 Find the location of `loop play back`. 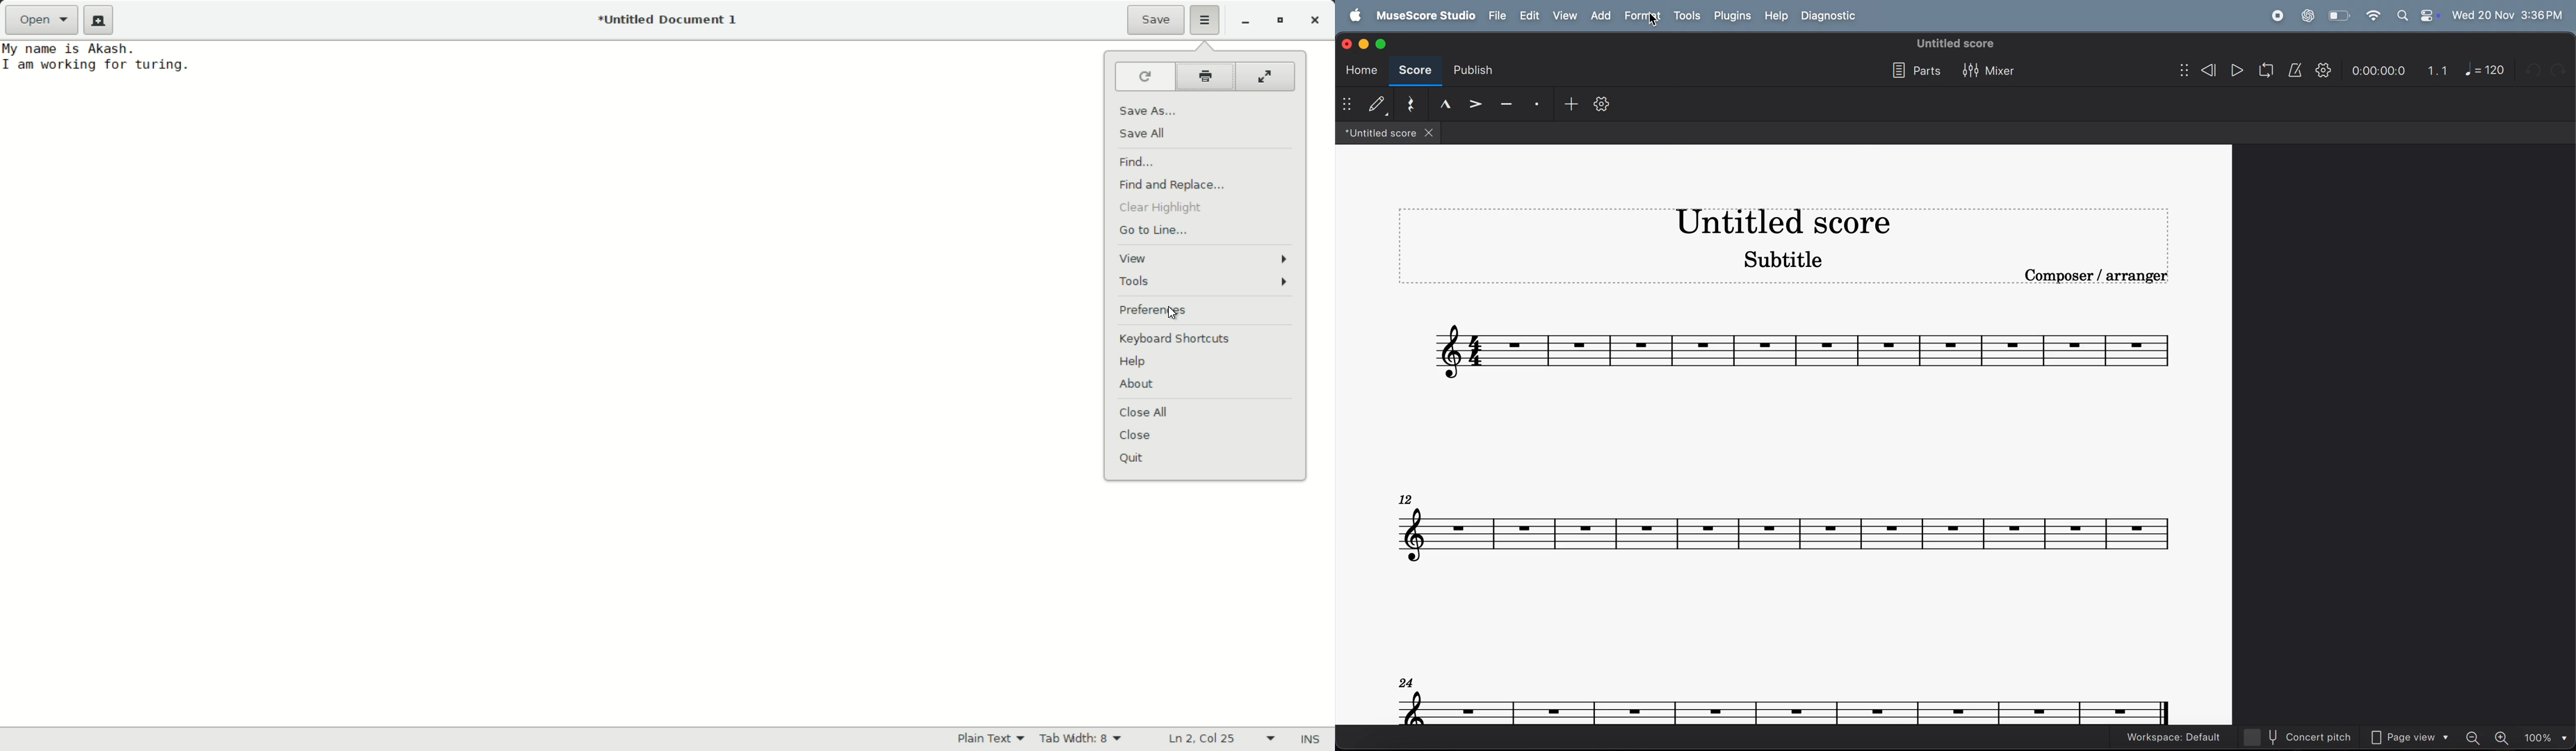

loop play back is located at coordinates (2267, 71).